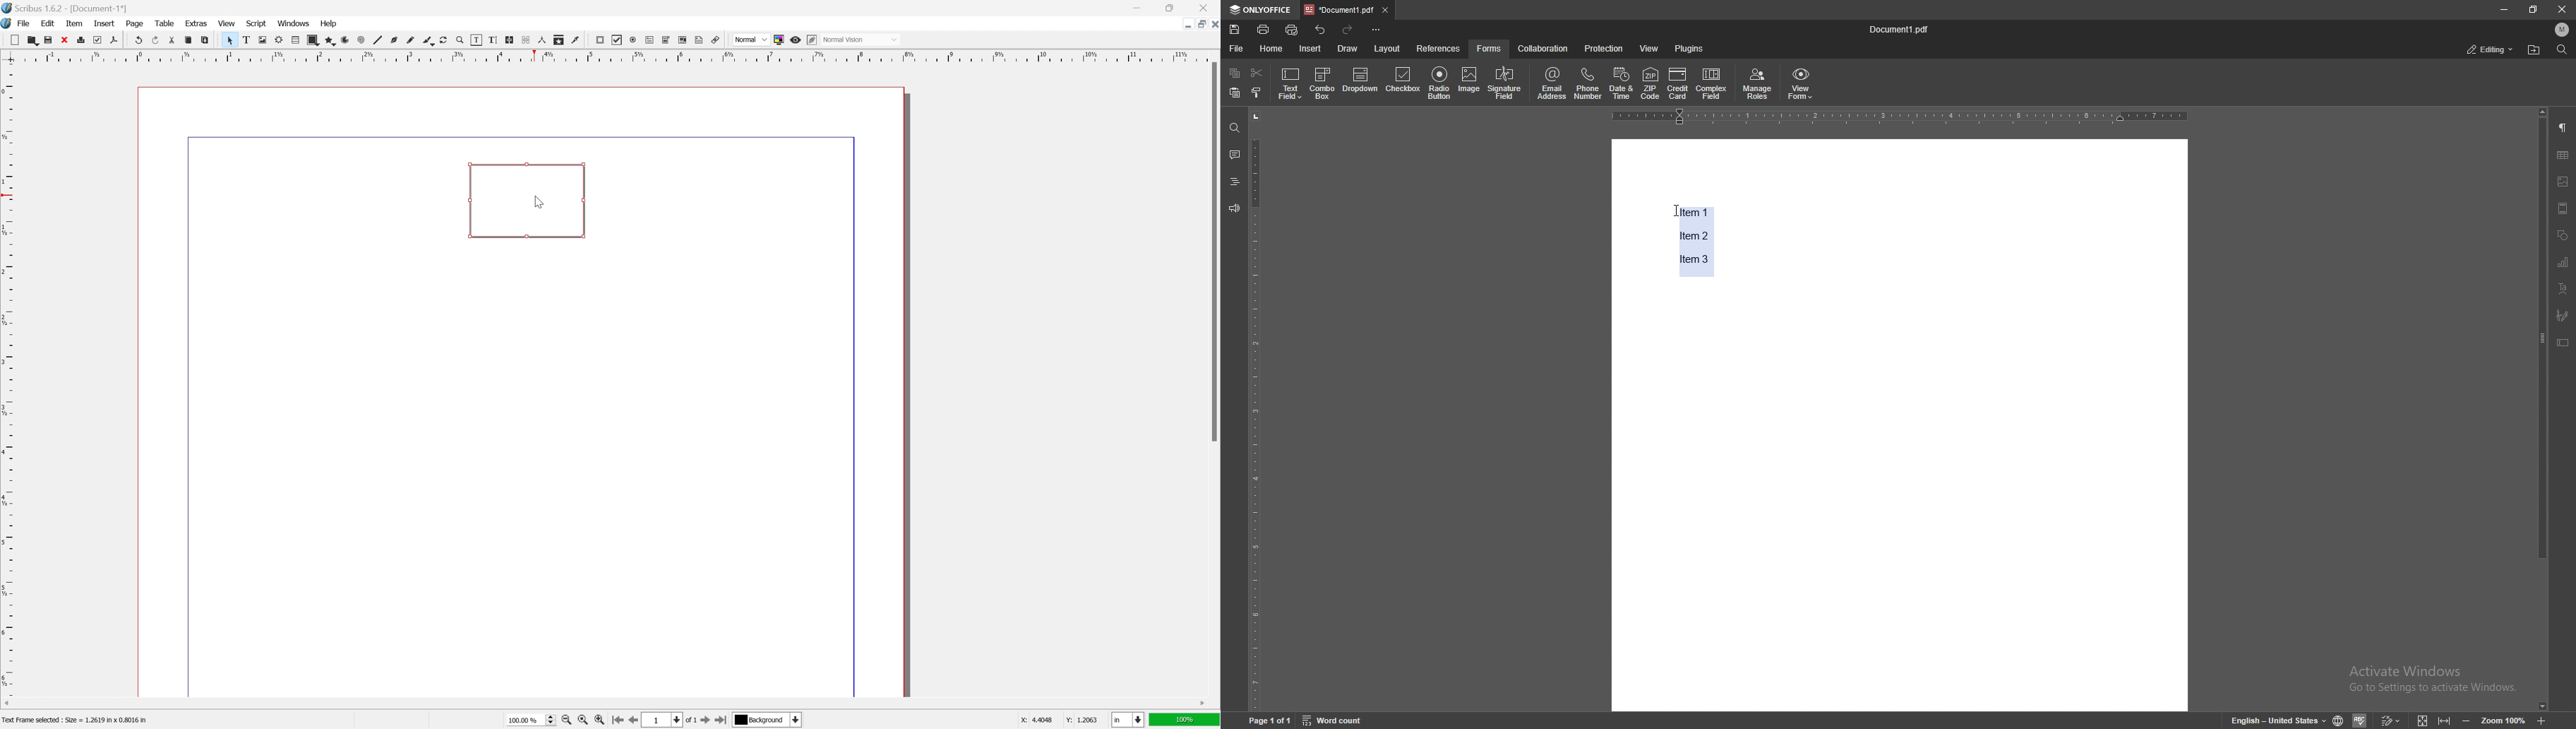 This screenshot has width=2576, height=756. I want to click on minimize, so click(1183, 23).